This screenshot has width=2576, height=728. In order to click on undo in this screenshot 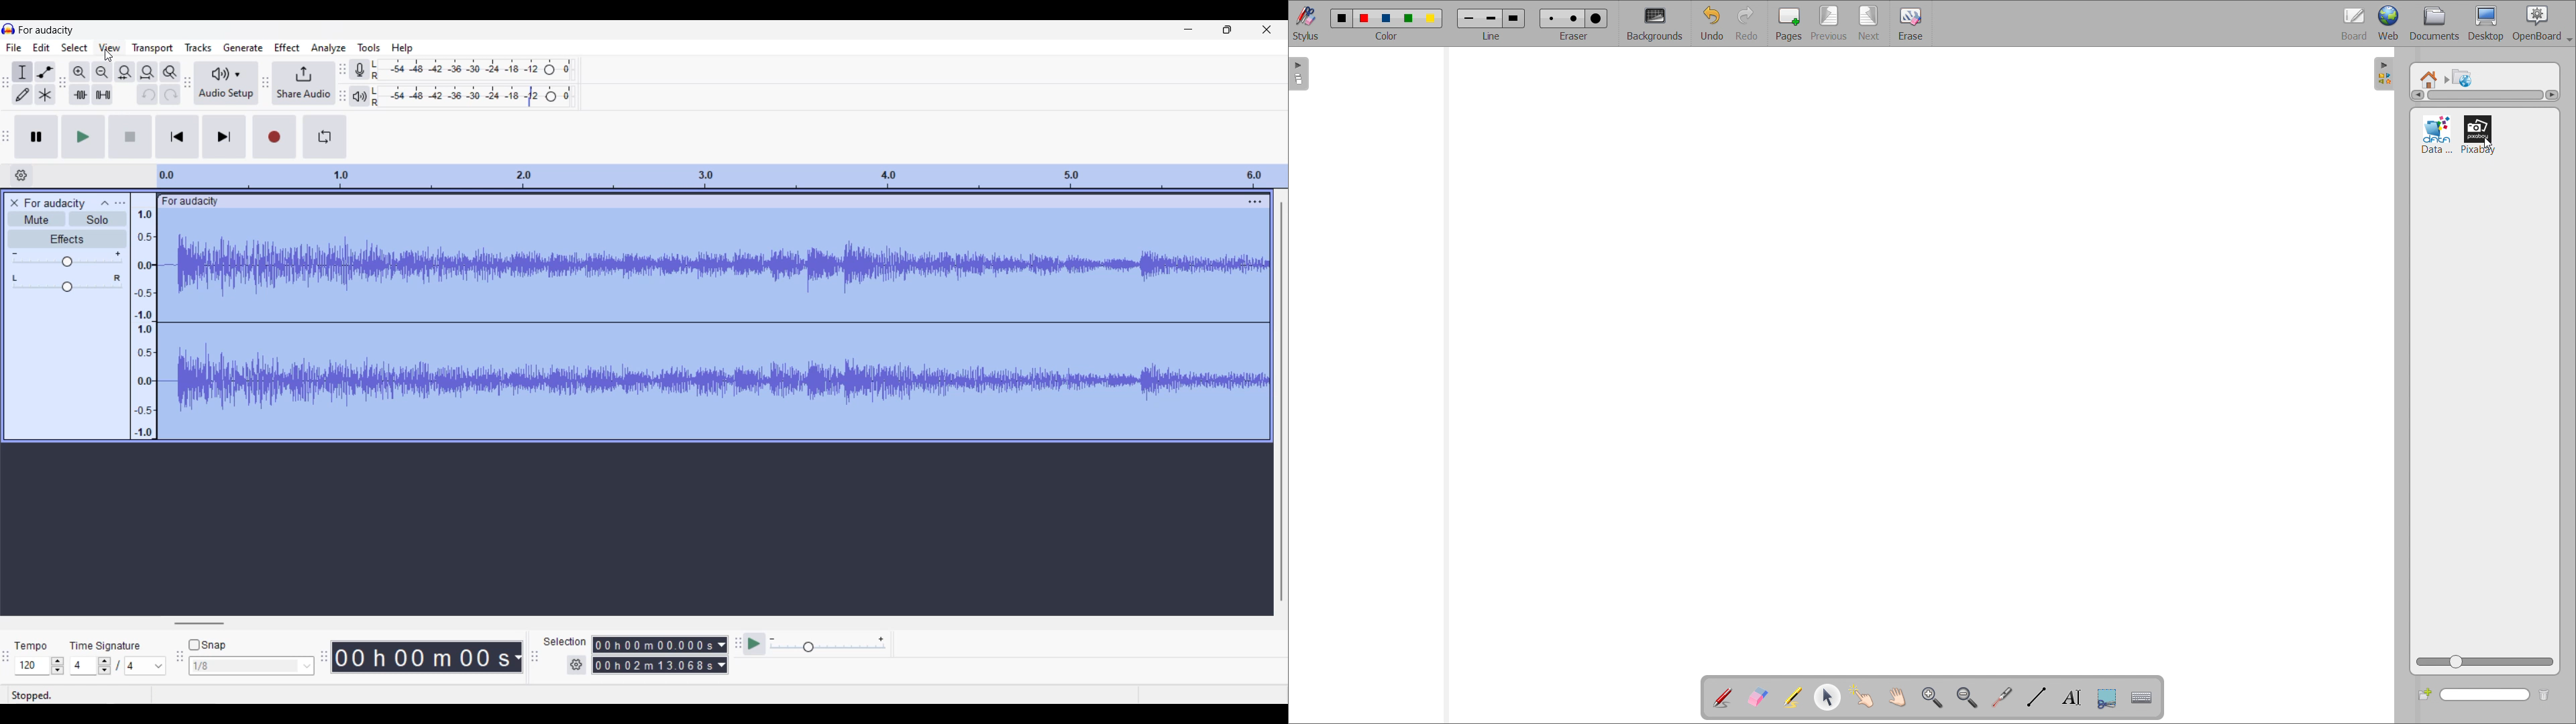, I will do `click(1712, 23)`.